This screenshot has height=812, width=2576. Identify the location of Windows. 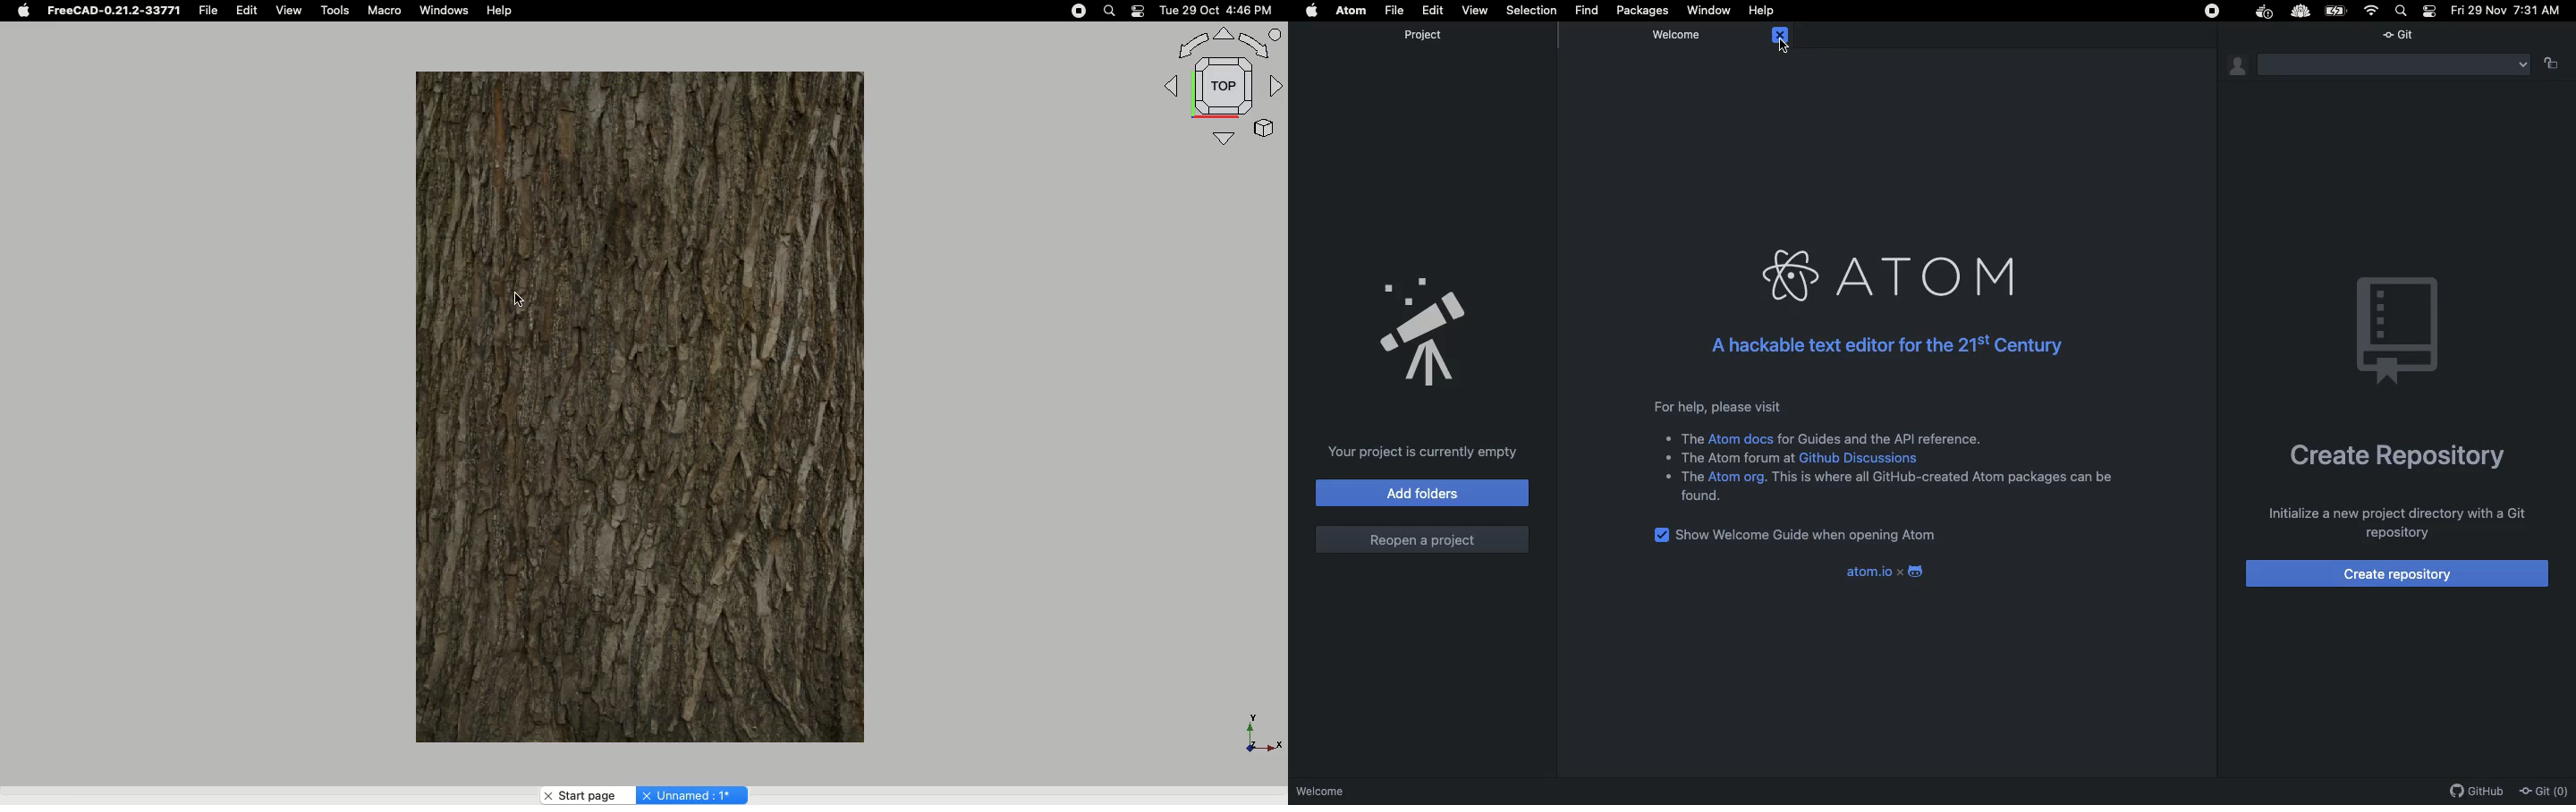
(449, 12).